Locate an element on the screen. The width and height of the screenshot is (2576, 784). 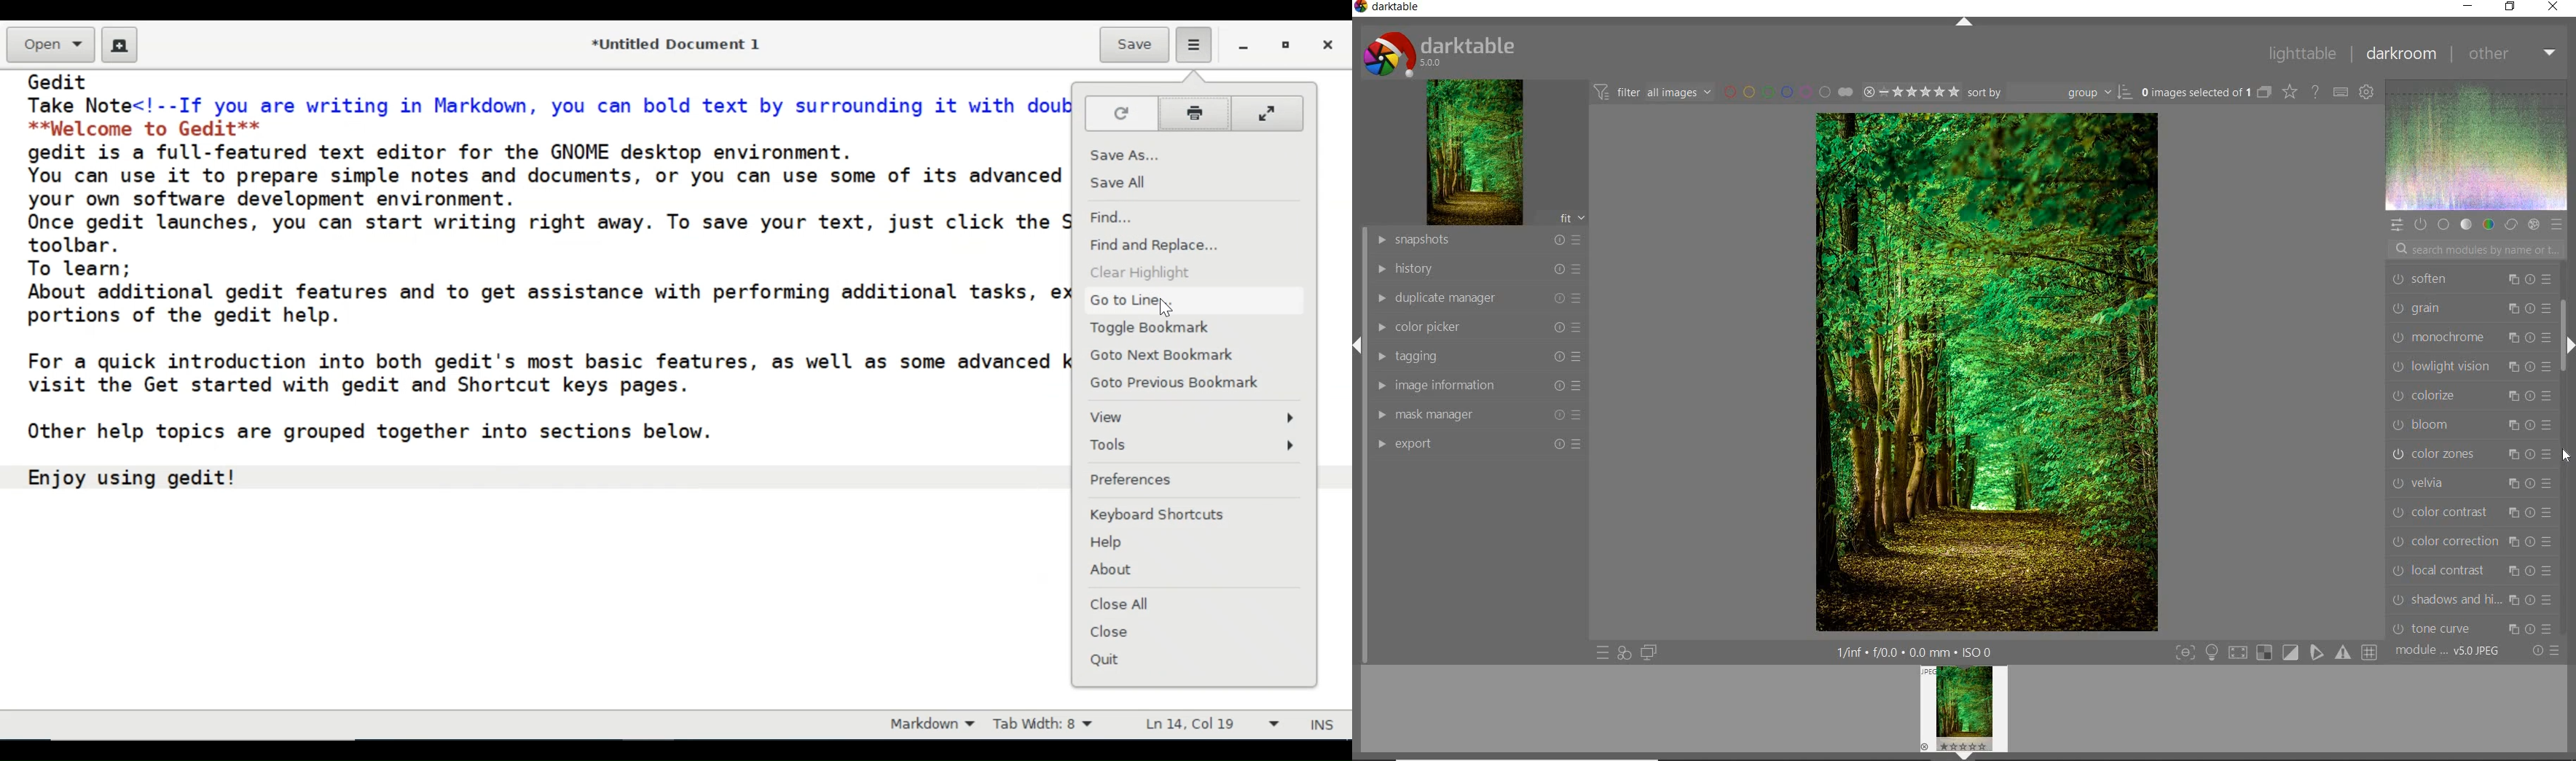
IMAGE INFORMATION is located at coordinates (1480, 387).